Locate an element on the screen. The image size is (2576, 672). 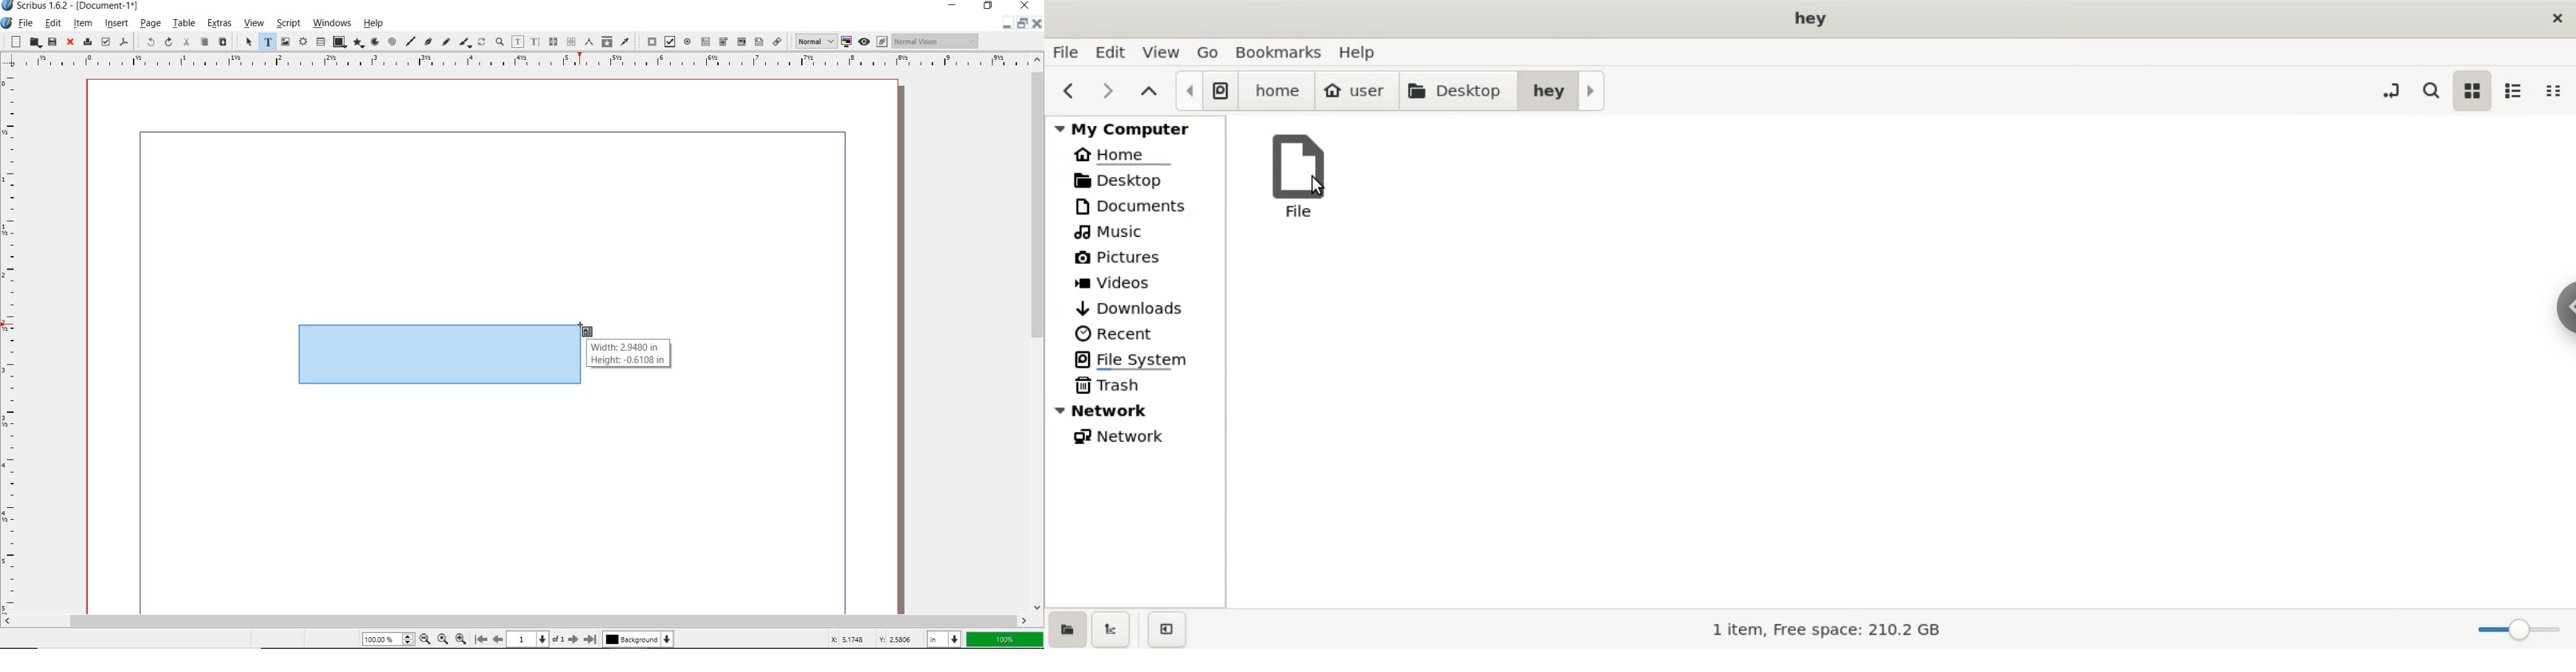
extras is located at coordinates (219, 25).